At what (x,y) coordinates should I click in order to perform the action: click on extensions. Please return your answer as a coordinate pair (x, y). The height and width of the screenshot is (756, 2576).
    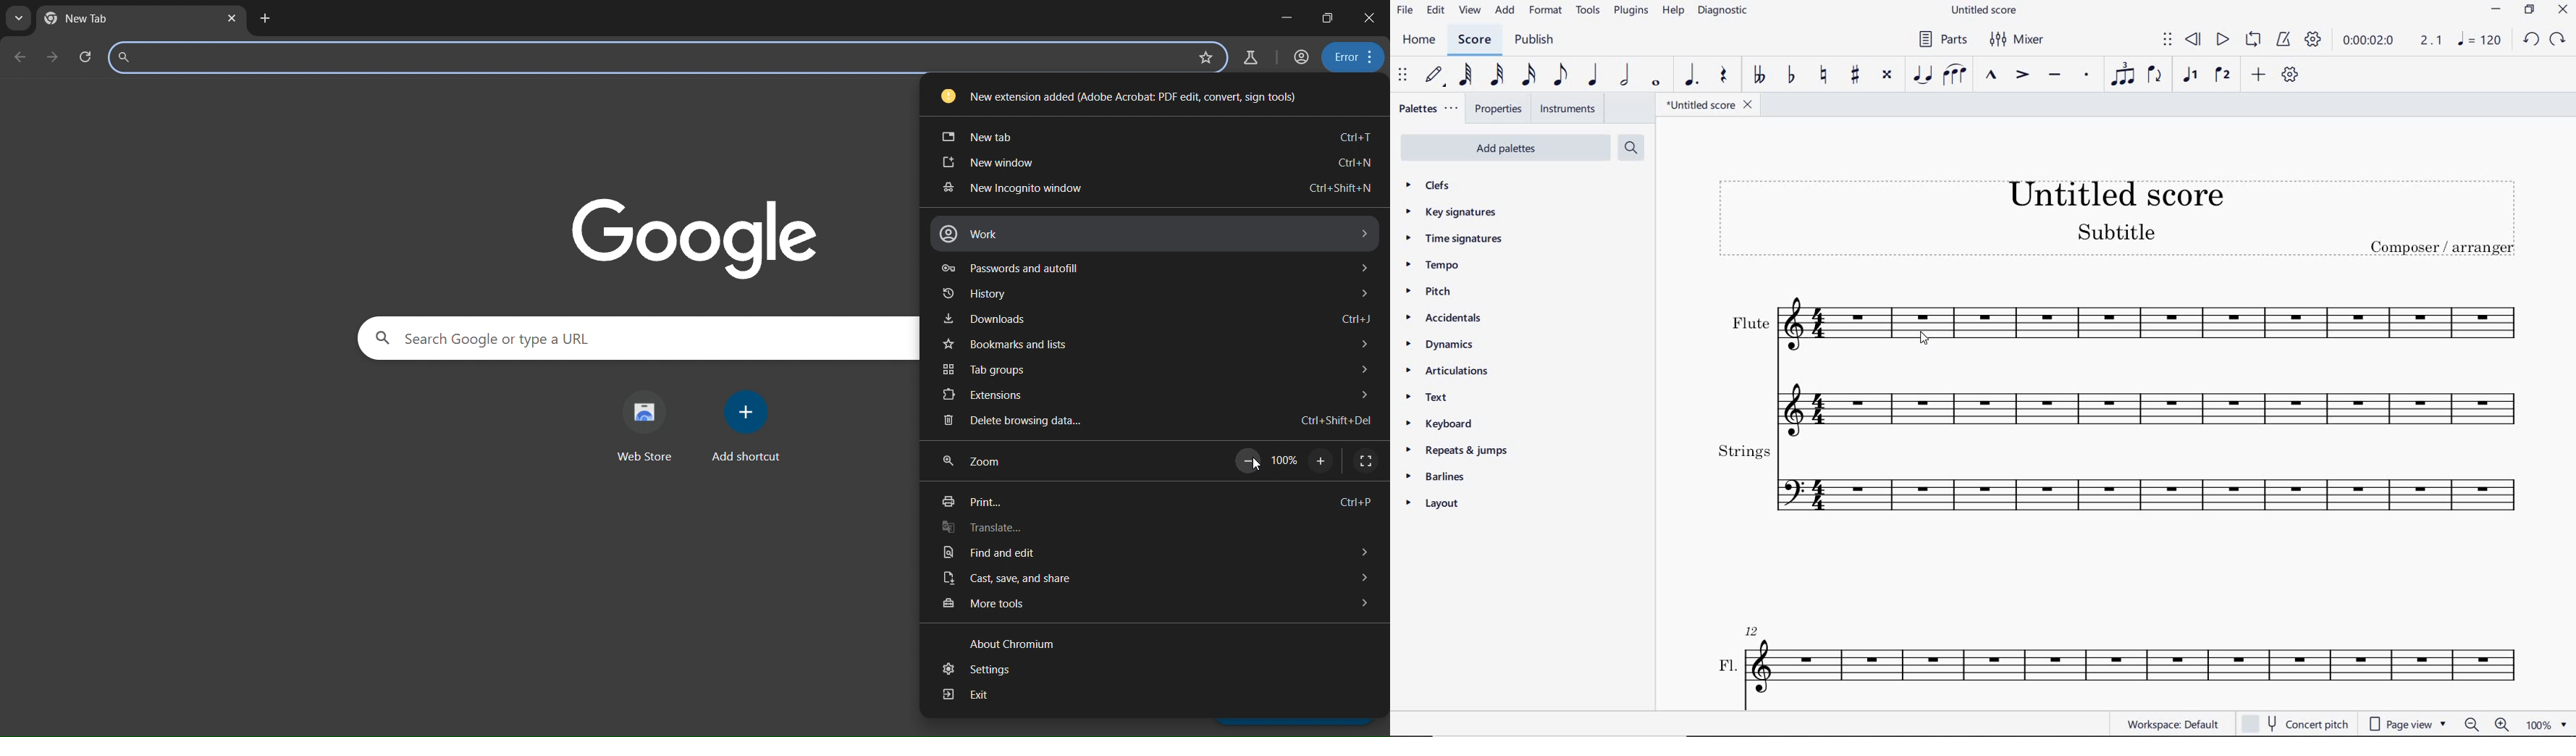
    Looking at the image, I should click on (1157, 395).